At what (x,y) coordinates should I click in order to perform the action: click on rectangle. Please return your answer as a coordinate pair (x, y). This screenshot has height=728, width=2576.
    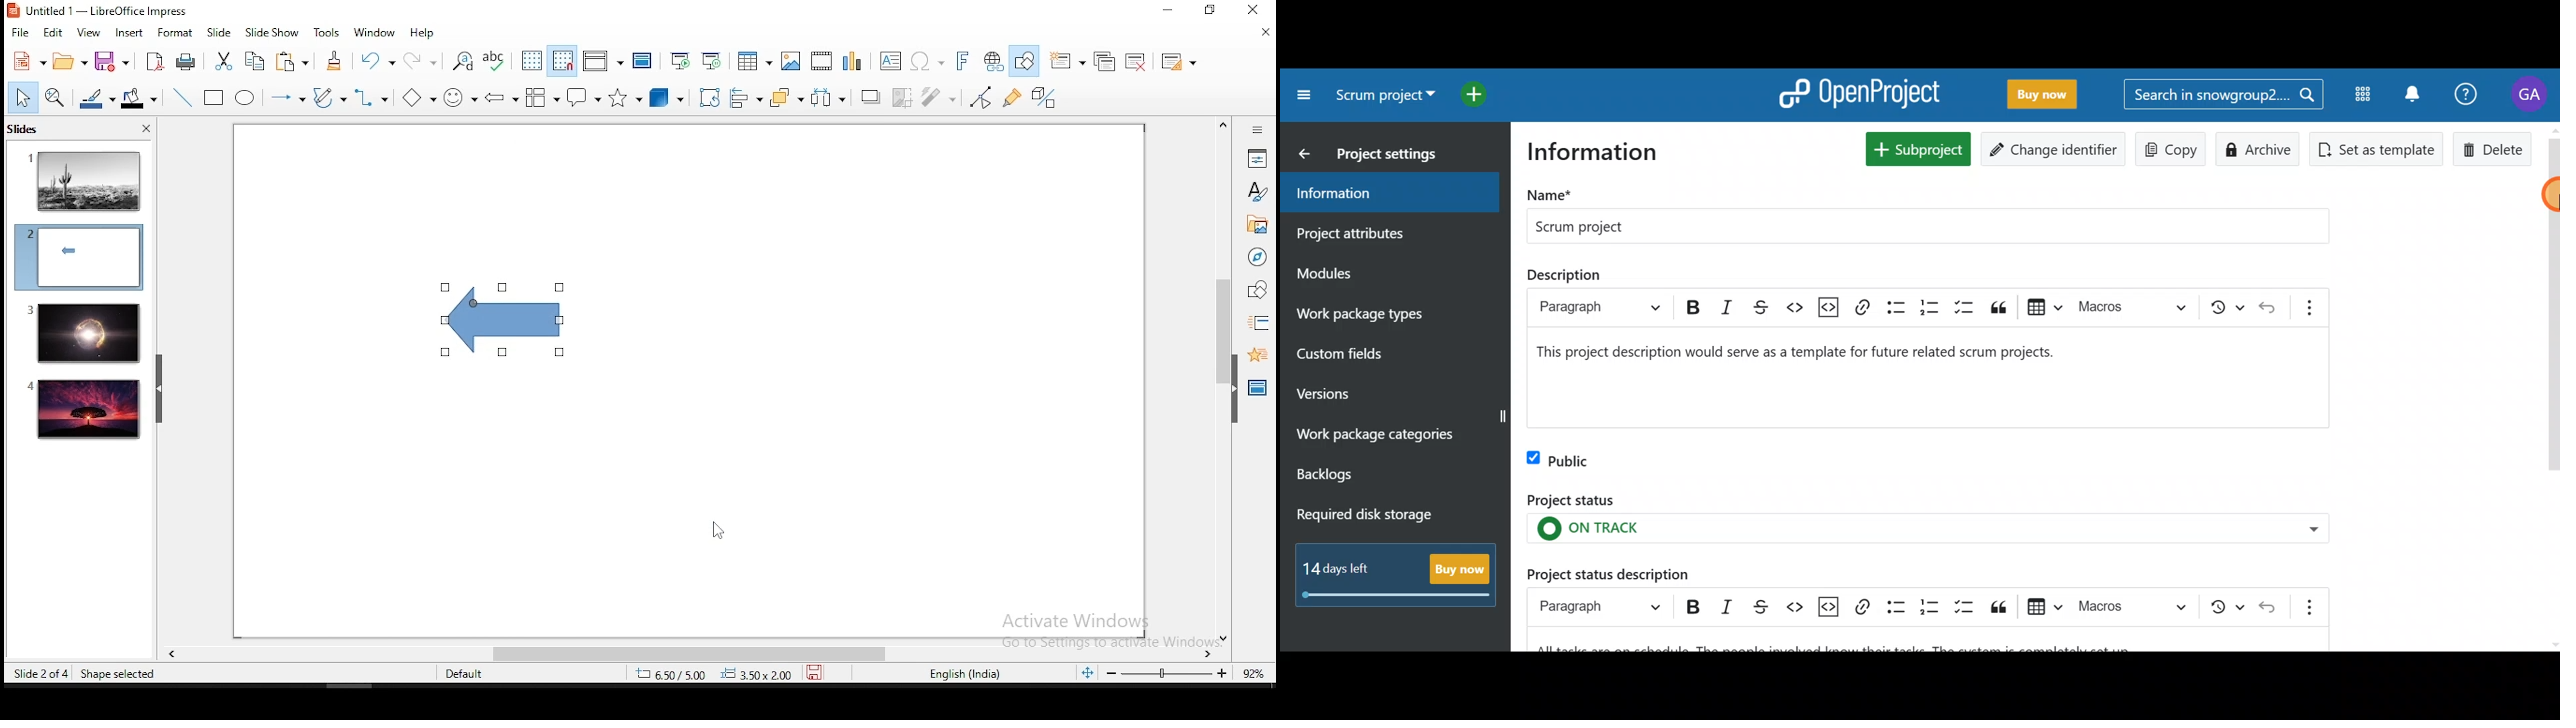
    Looking at the image, I should click on (215, 99).